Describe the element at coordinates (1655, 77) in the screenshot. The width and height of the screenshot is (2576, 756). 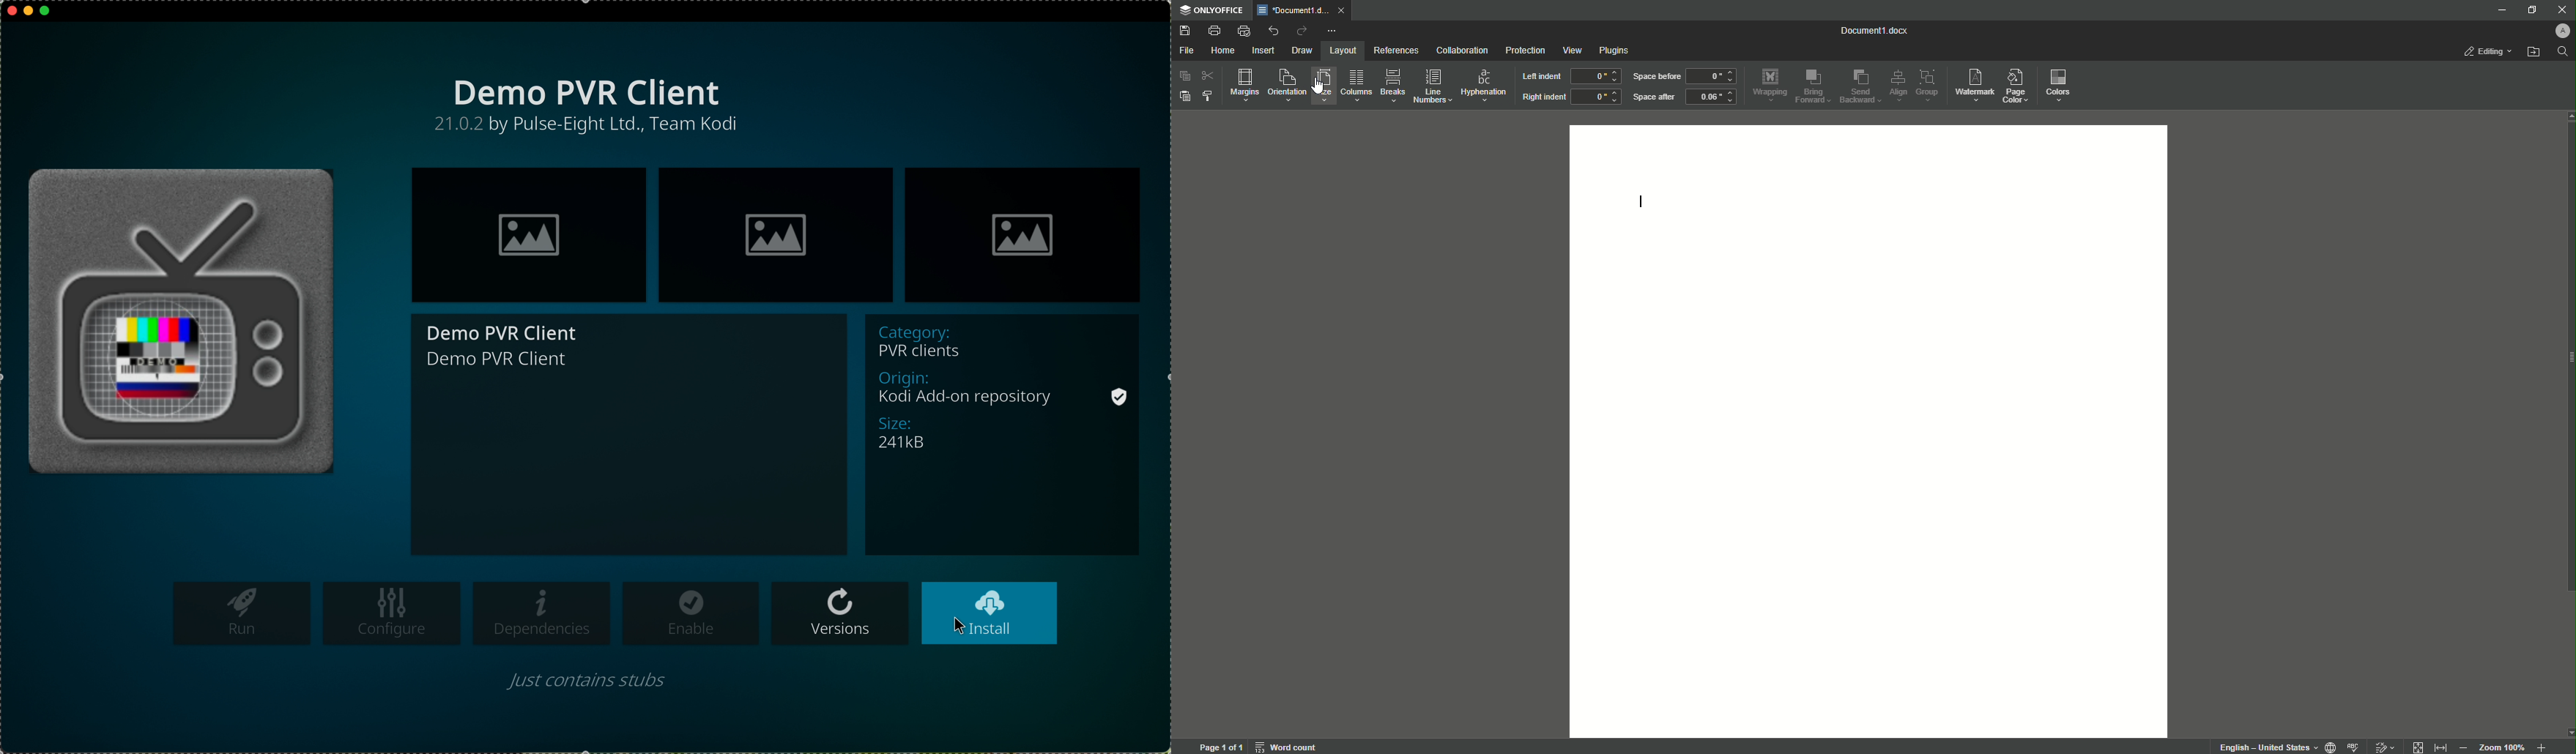
I see `Space before` at that location.